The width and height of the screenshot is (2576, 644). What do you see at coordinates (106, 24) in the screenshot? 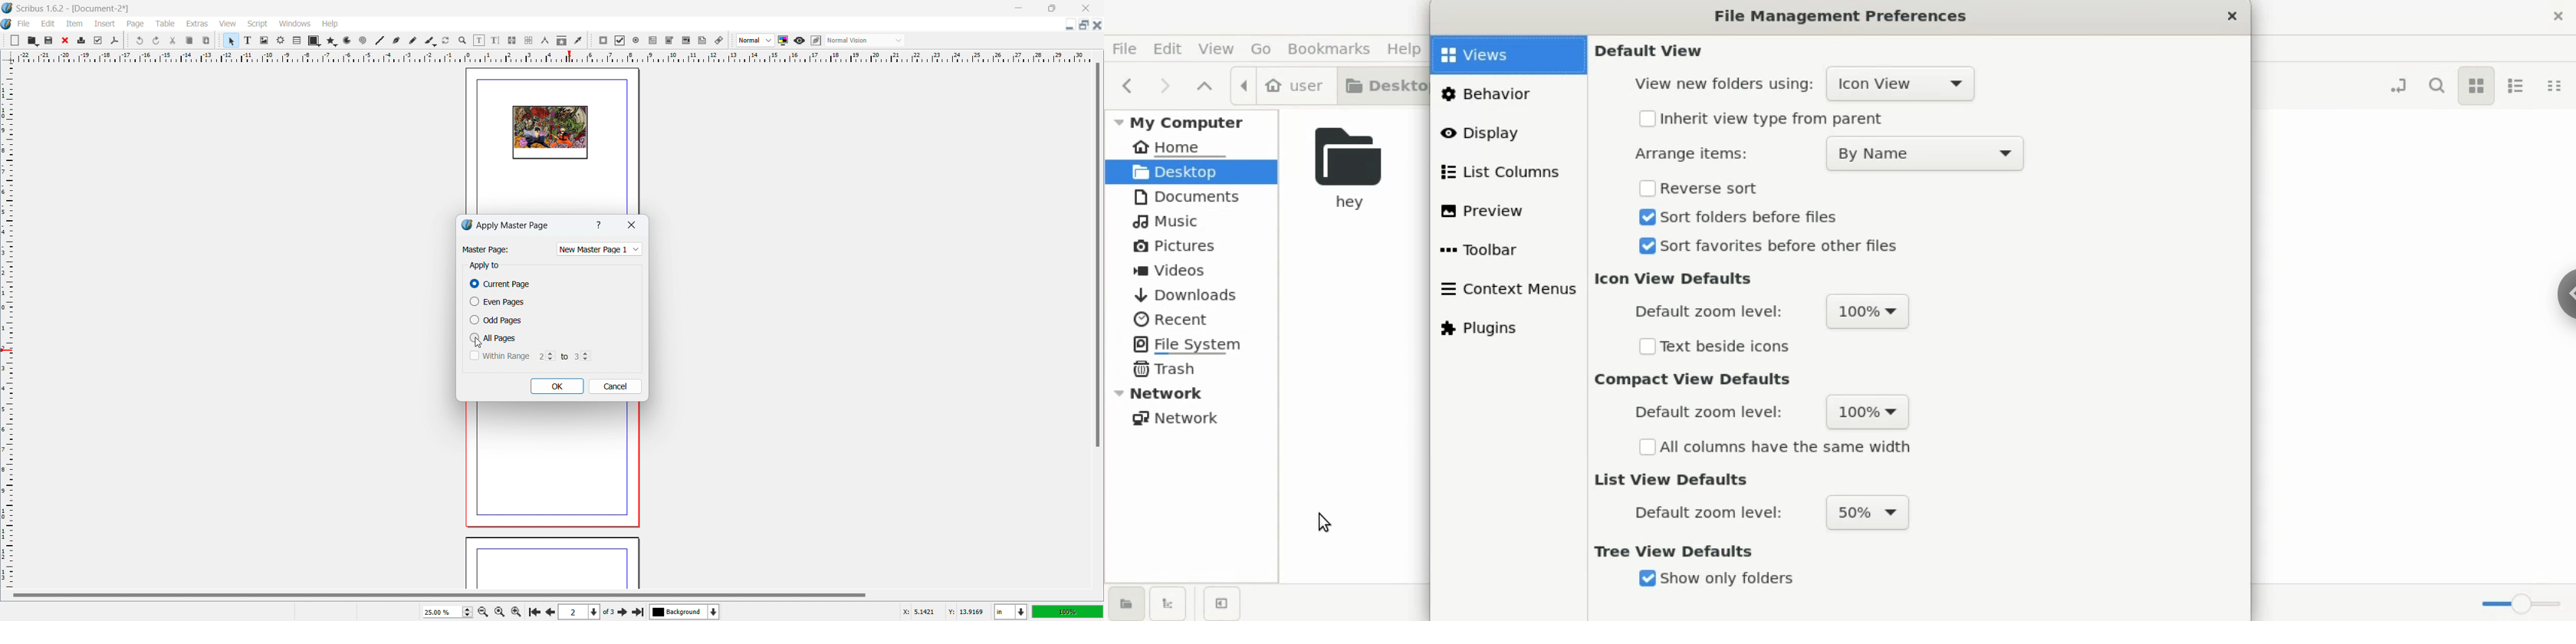
I see `insert` at bounding box center [106, 24].